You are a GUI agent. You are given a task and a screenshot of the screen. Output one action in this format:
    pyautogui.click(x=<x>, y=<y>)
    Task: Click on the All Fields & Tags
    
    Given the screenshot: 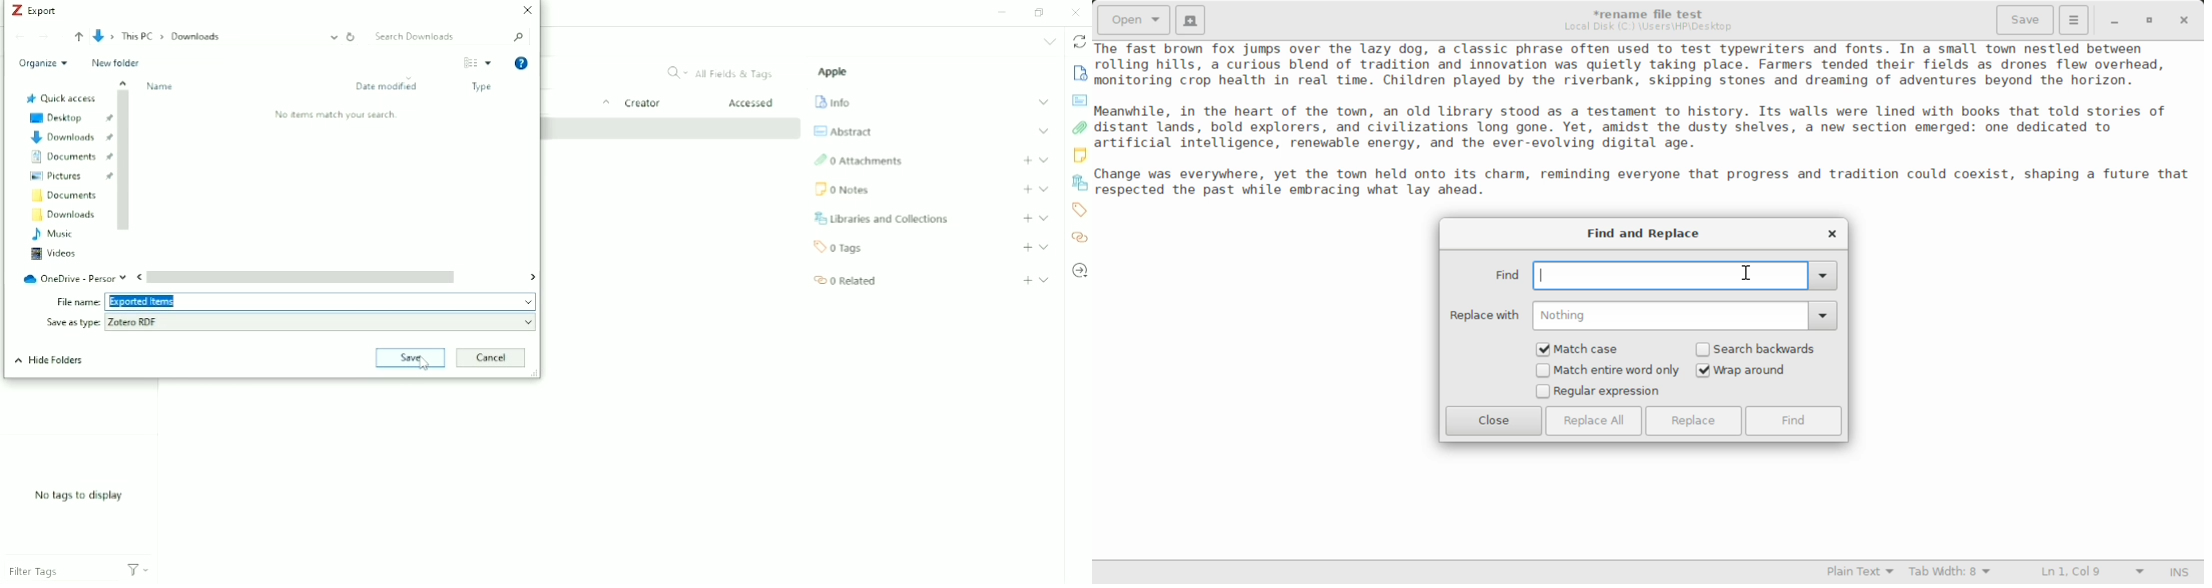 What is the action you would take?
    pyautogui.click(x=719, y=73)
    